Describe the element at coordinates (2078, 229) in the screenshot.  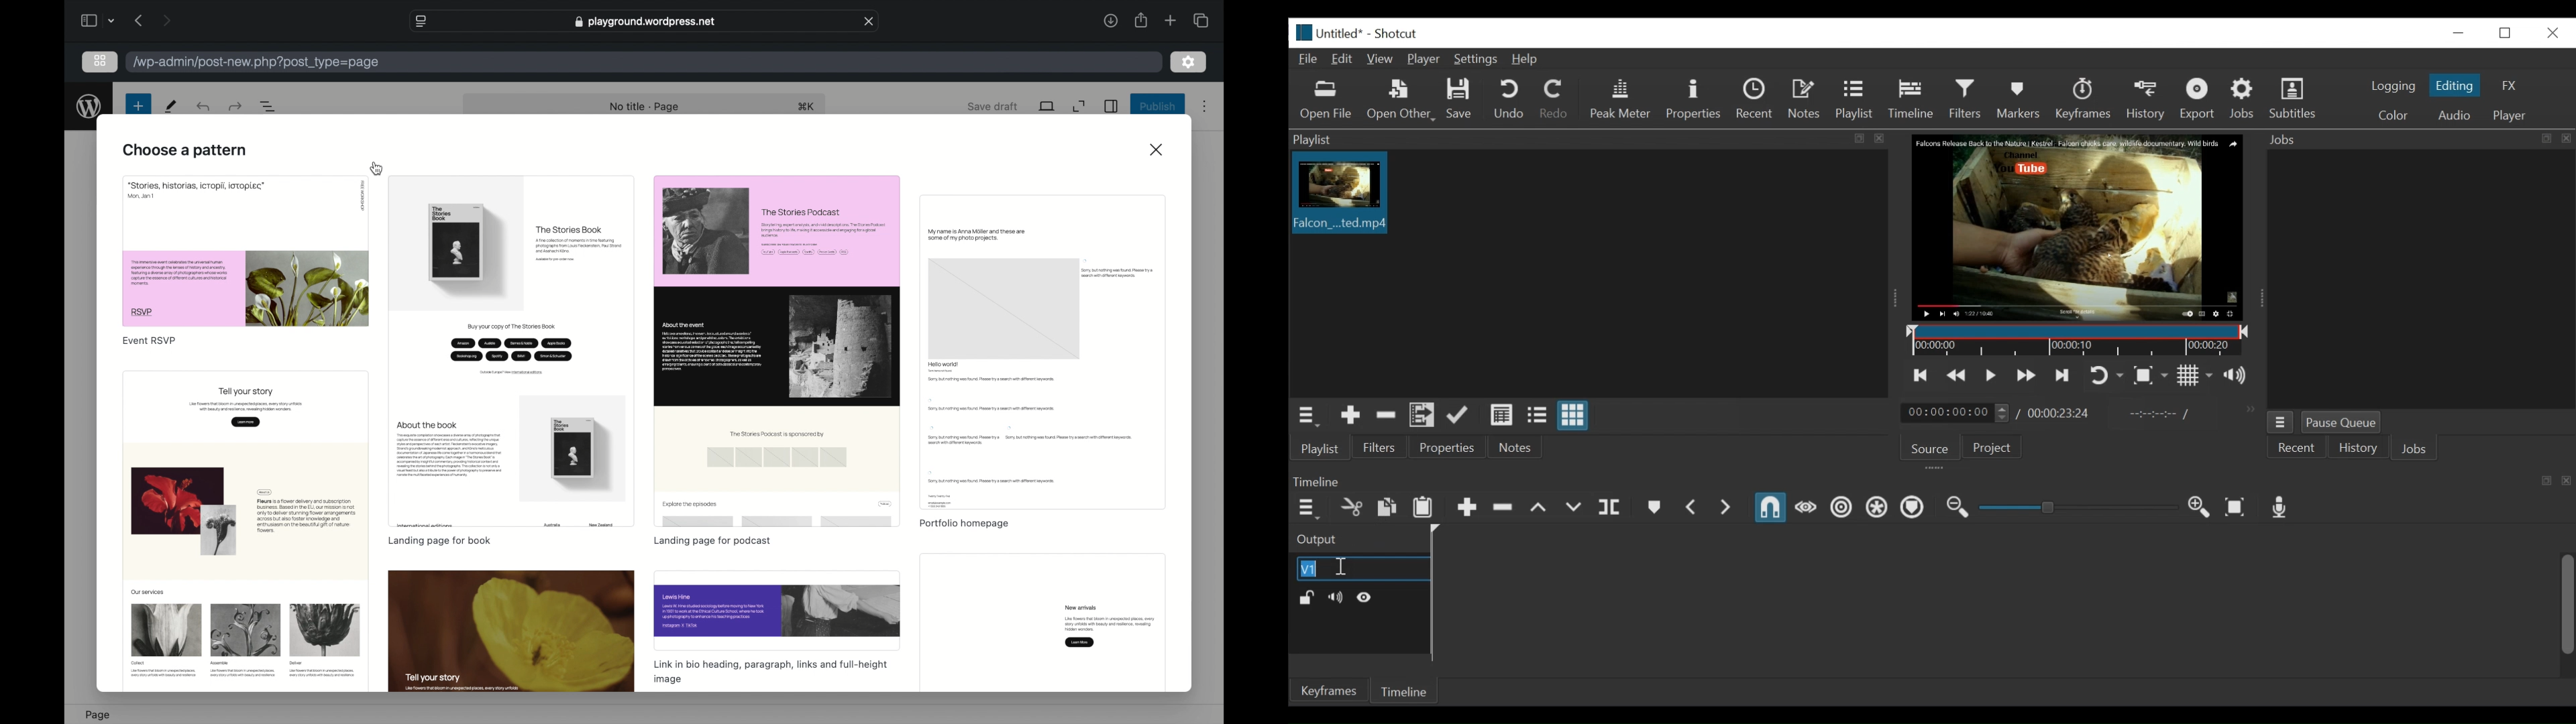
I see `Media Viewer` at that location.